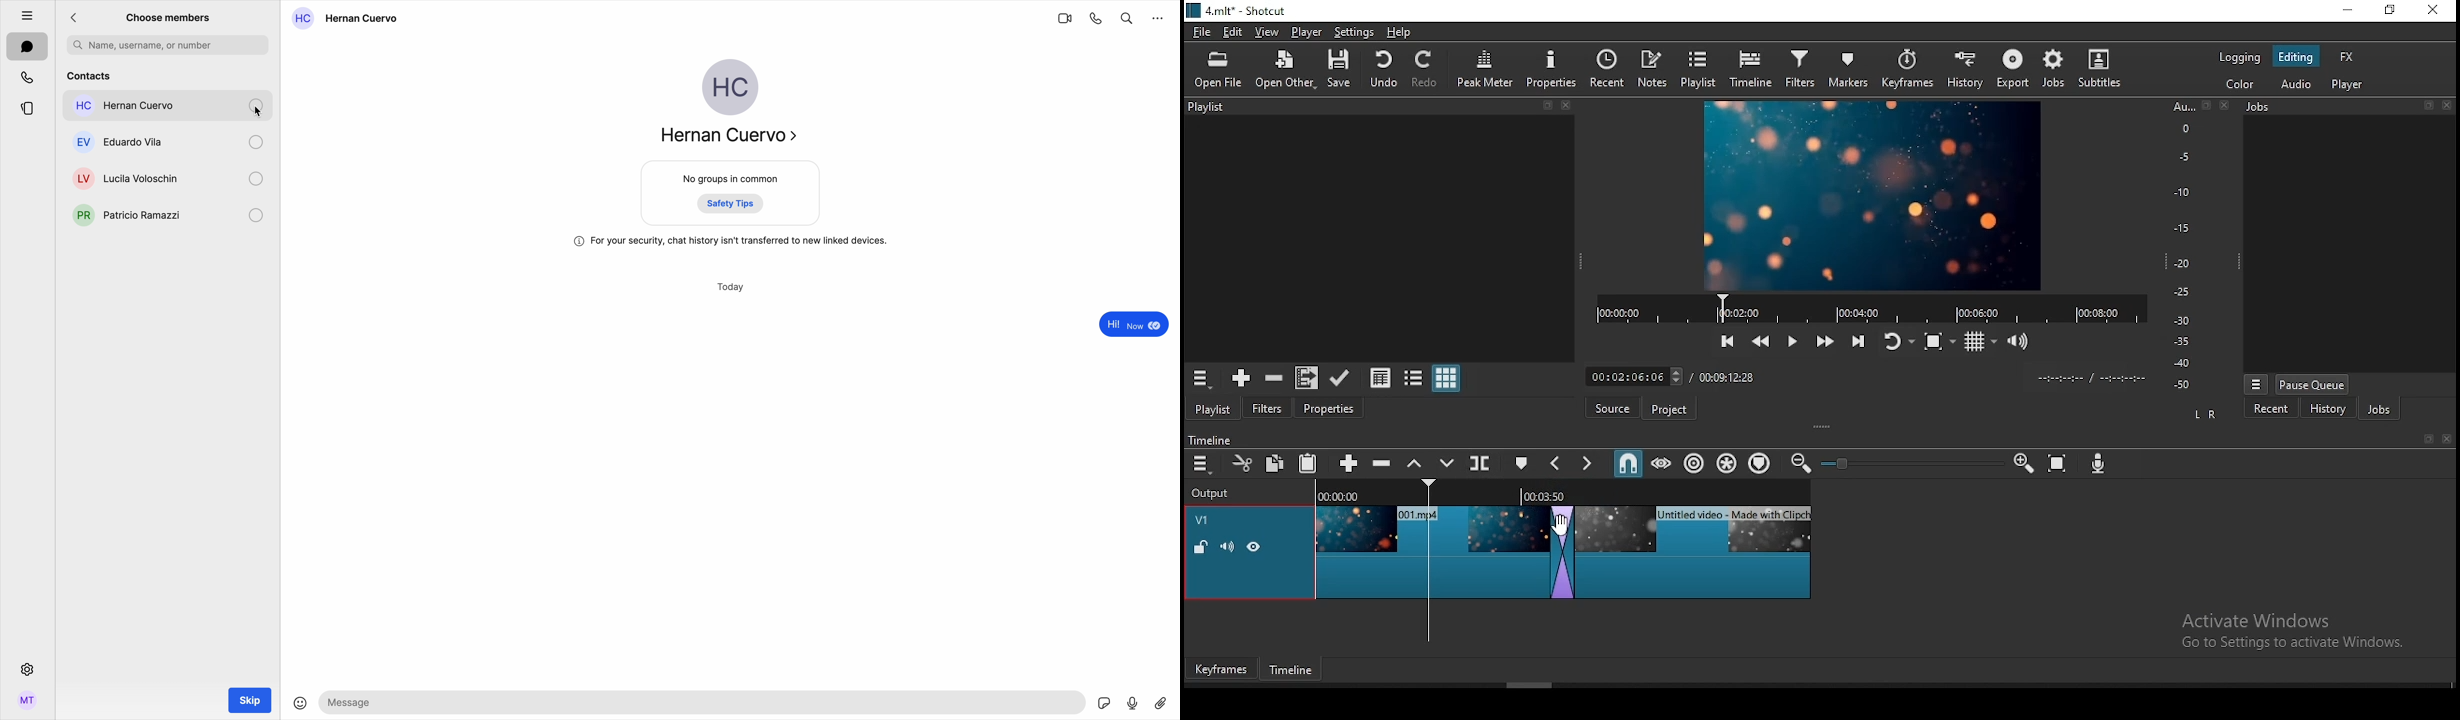  Describe the element at coordinates (1608, 409) in the screenshot. I see `source` at that location.